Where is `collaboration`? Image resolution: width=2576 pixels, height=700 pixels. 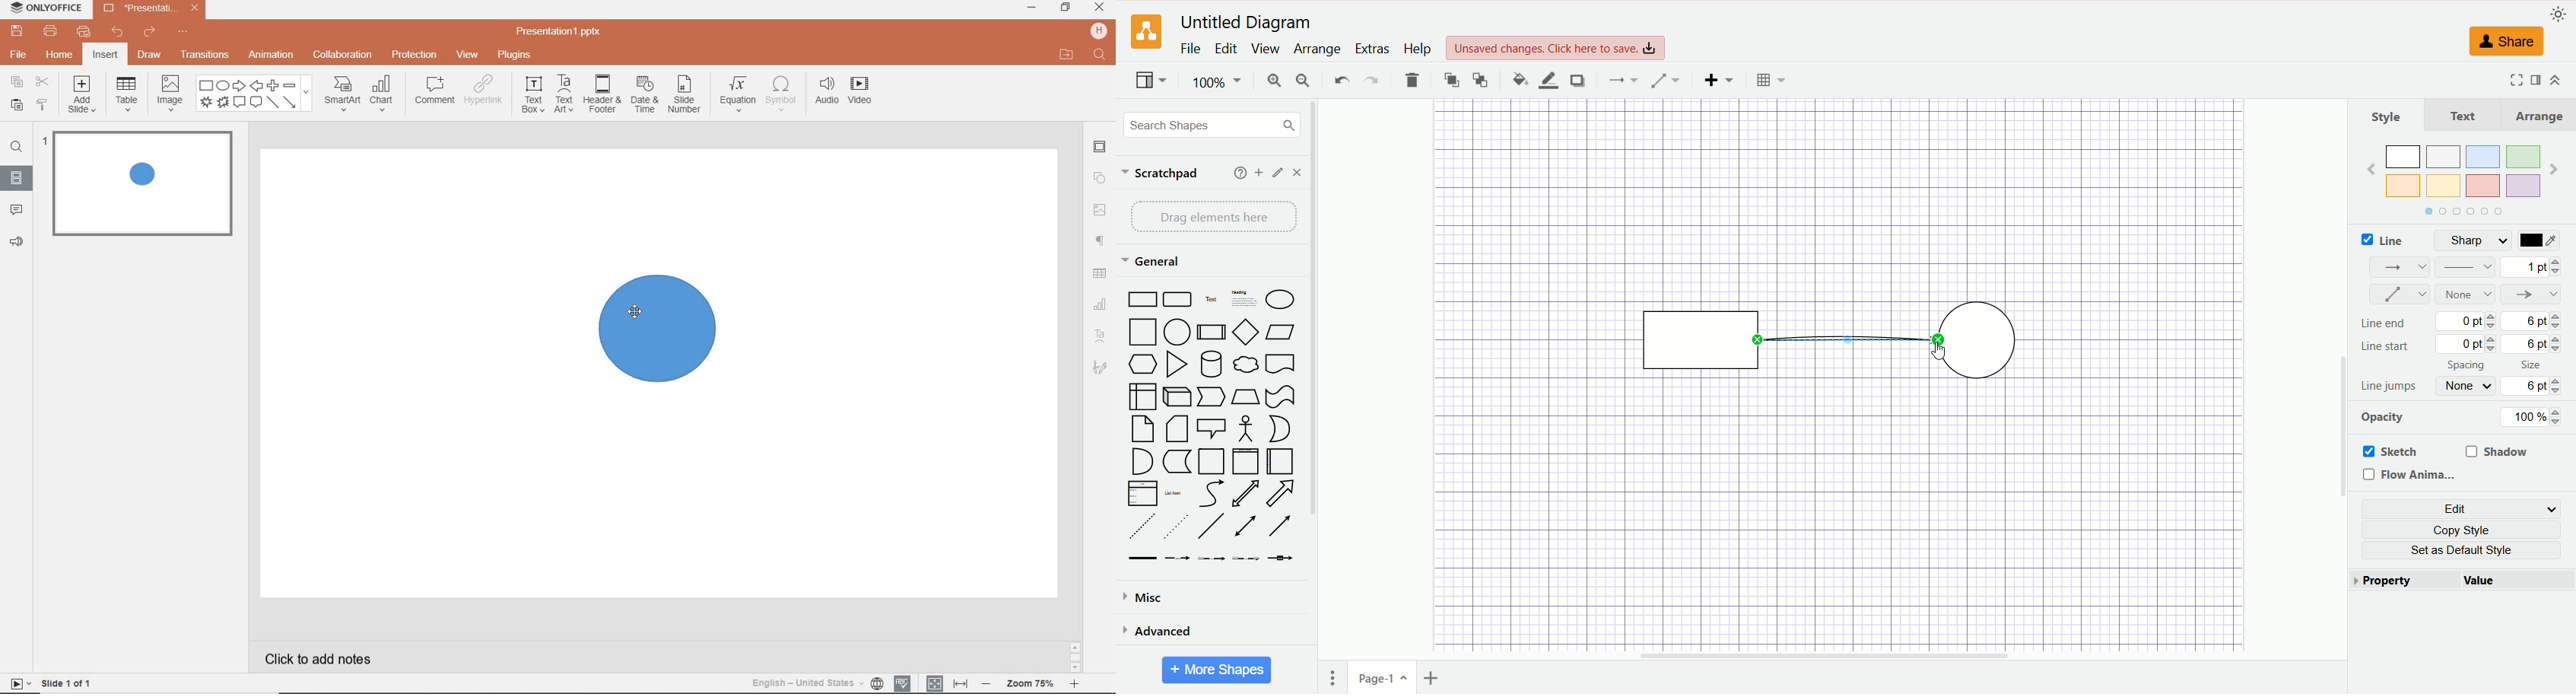
collaboration is located at coordinates (343, 56).